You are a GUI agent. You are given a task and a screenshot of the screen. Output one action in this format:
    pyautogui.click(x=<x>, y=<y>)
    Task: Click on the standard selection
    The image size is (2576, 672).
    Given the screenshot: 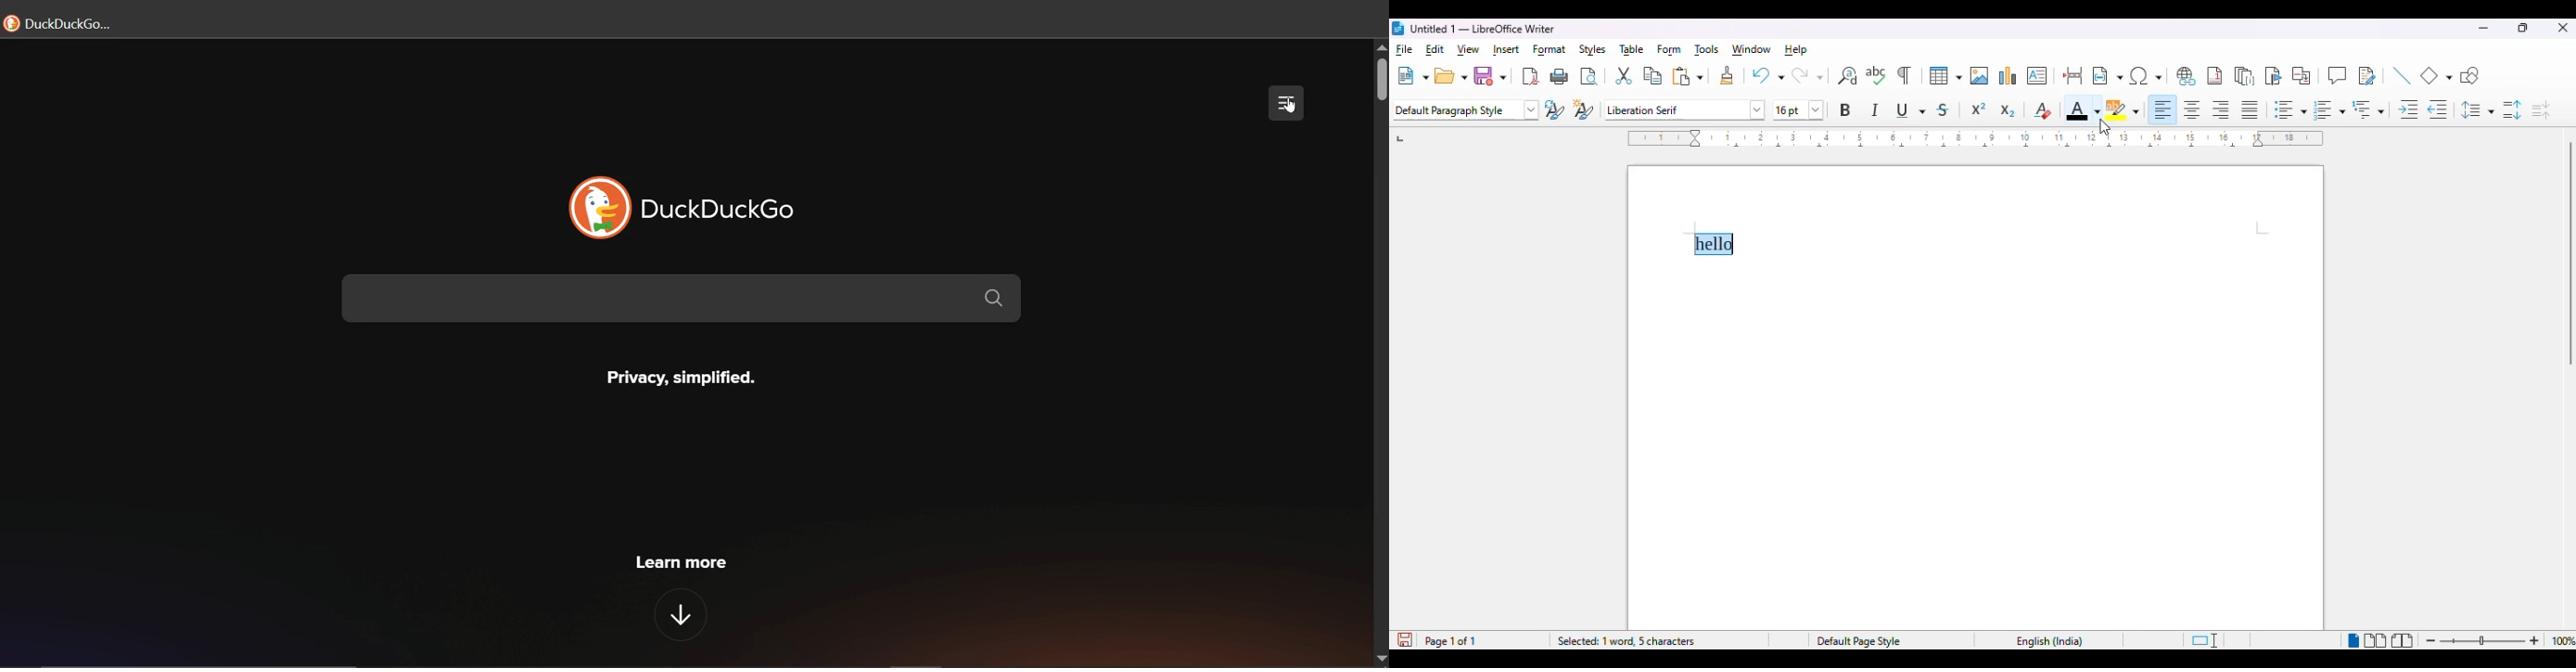 What is the action you would take?
    pyautogui.click(x=2203, y=641)
    